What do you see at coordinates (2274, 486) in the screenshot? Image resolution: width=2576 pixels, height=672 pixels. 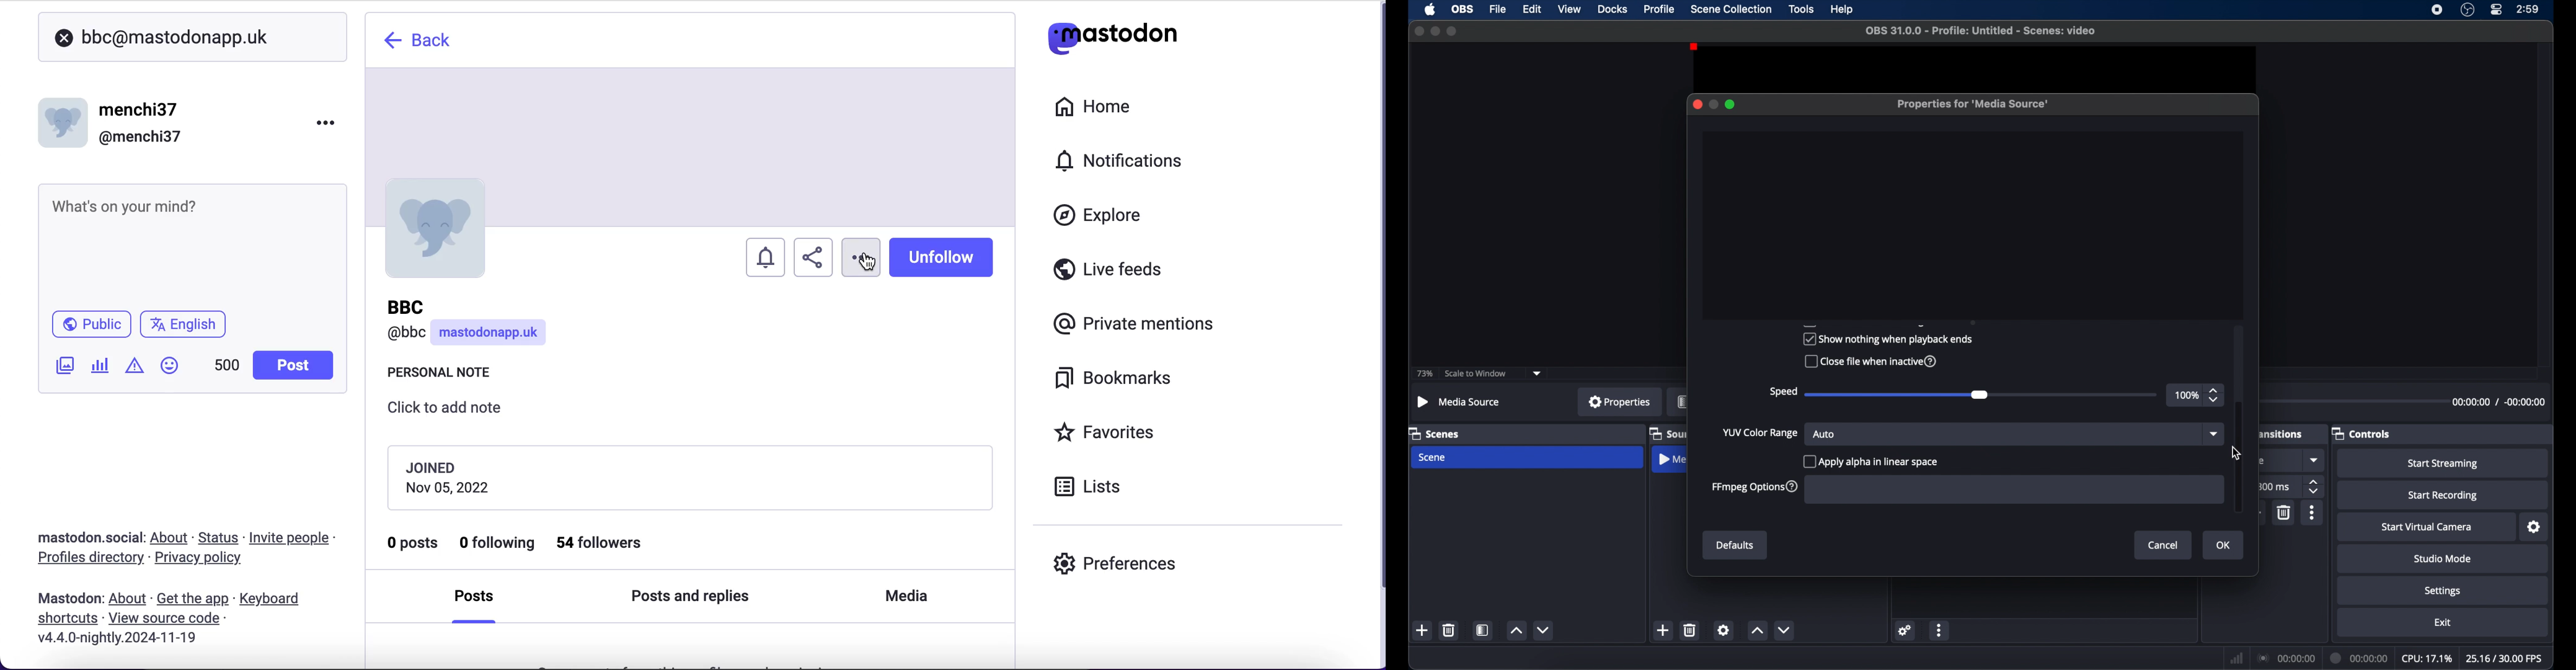 I see `300 ms` at bounding box center [2274, 486].